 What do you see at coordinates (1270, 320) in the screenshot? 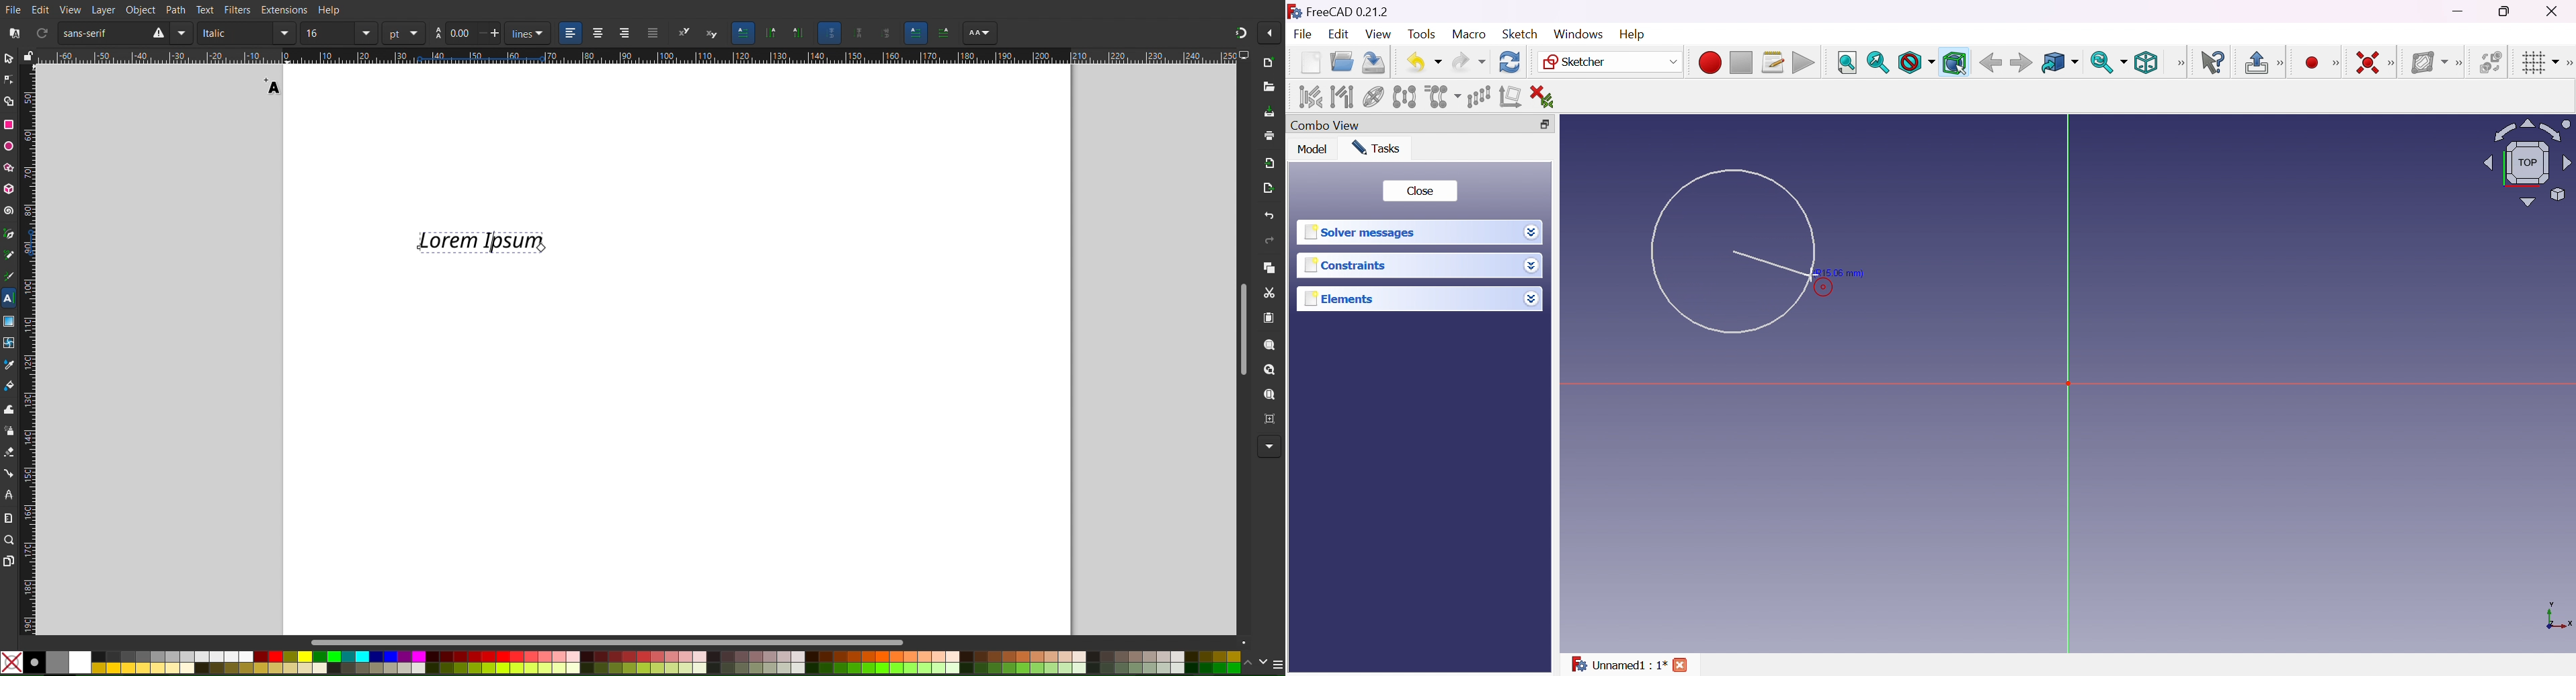
I see `Paste` at bounding box center [1270, 320].